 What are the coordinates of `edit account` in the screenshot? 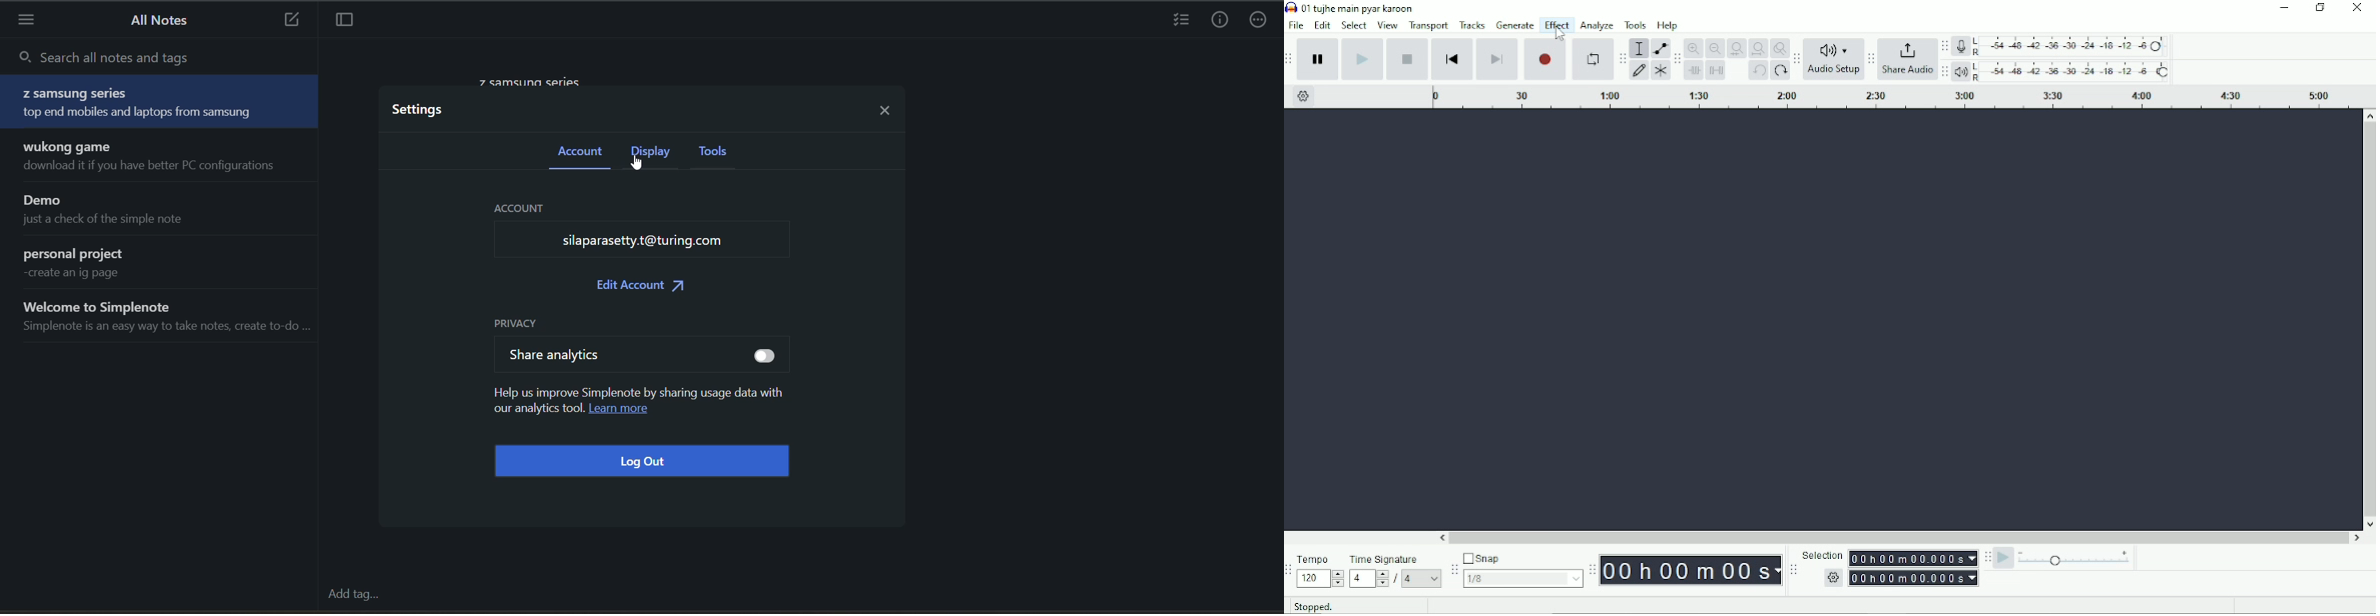 It's located at (650, 283).